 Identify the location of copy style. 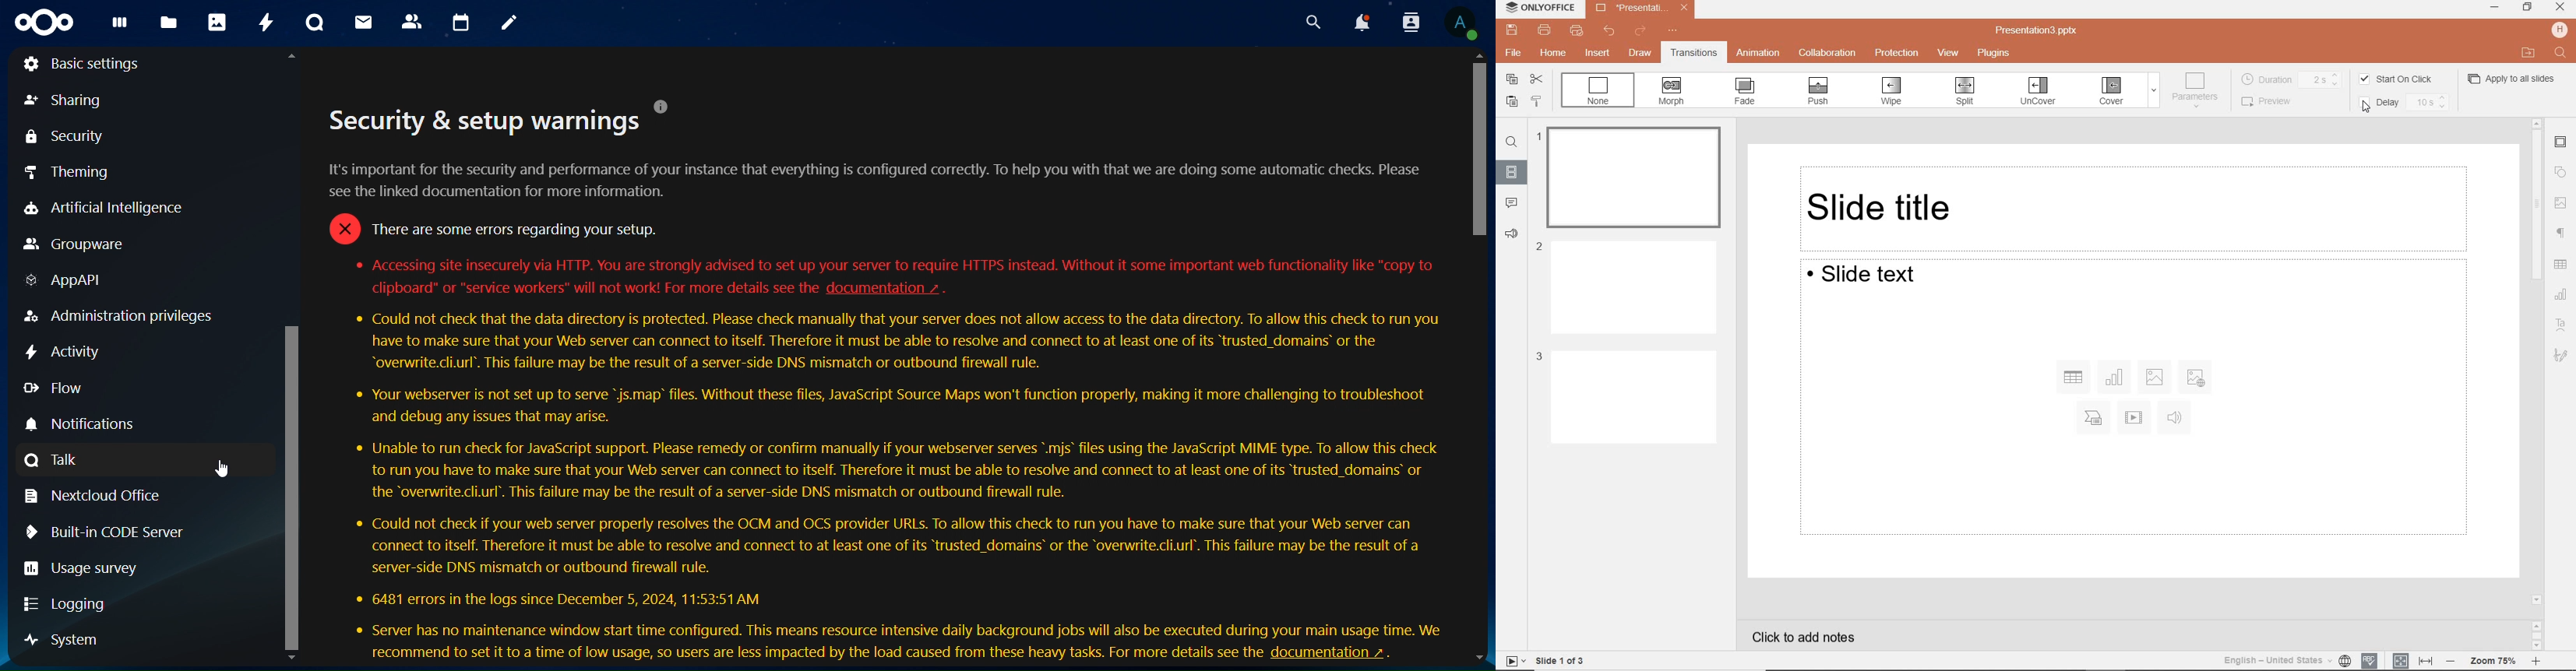
(1535, 102).